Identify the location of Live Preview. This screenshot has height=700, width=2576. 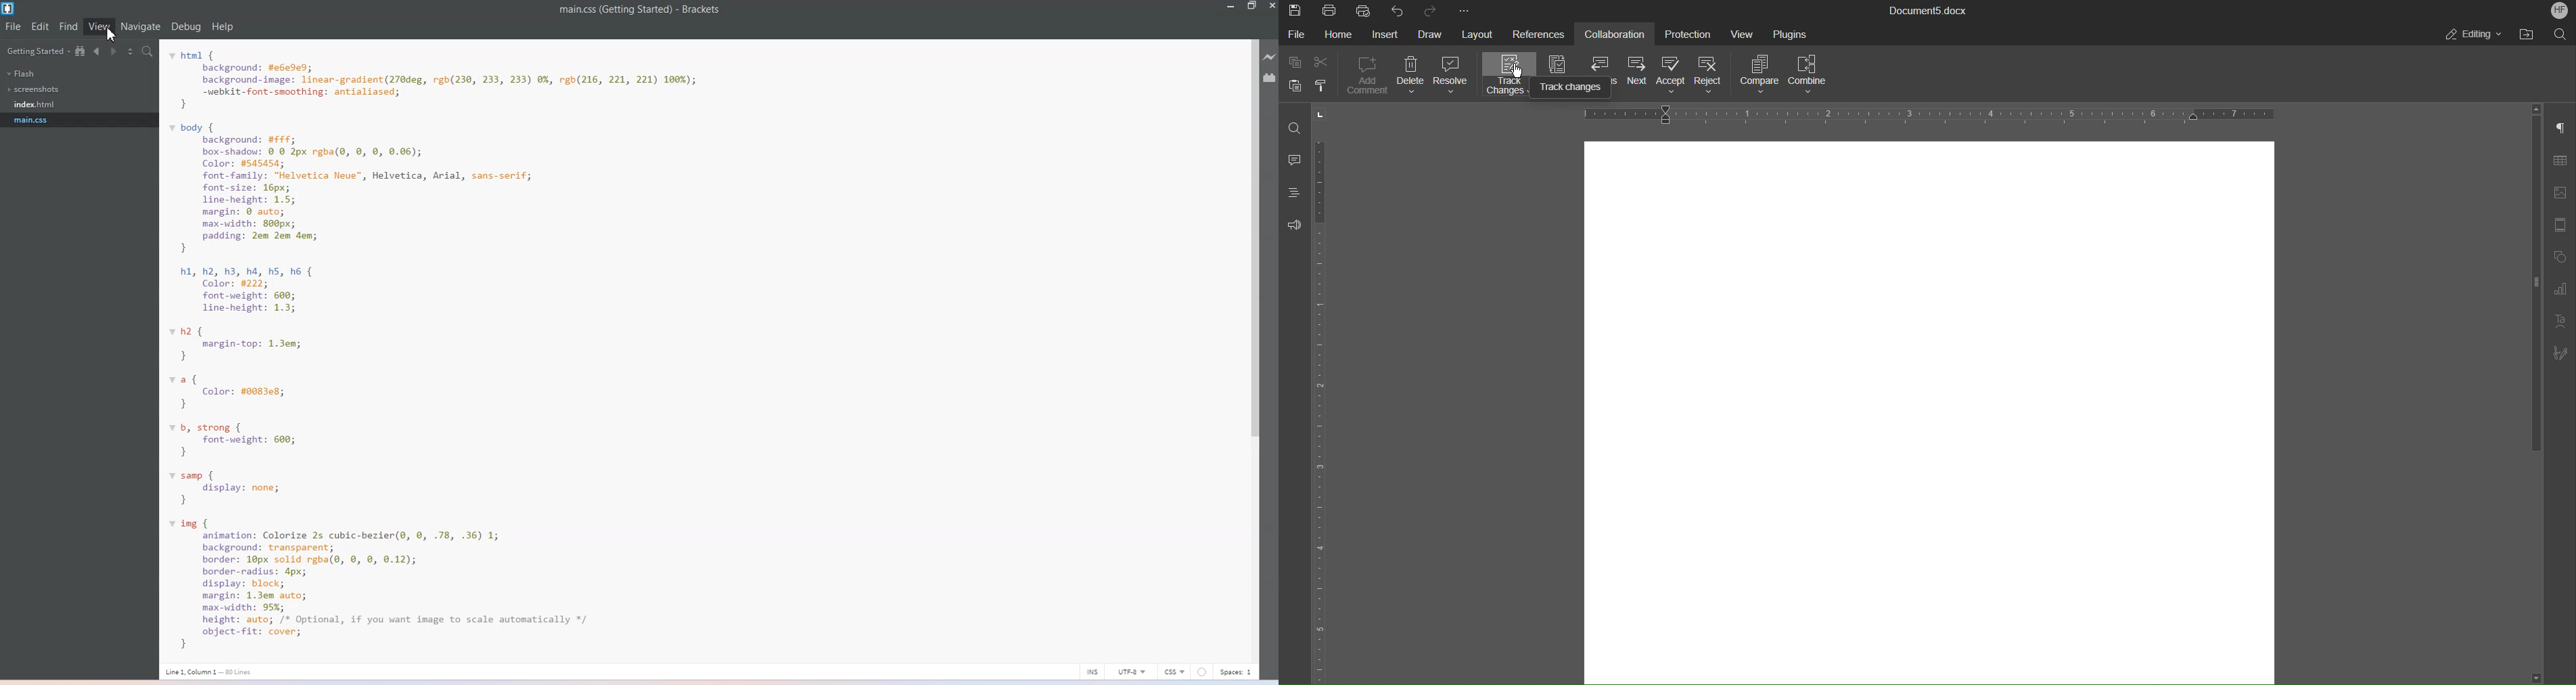
(1271, 57).